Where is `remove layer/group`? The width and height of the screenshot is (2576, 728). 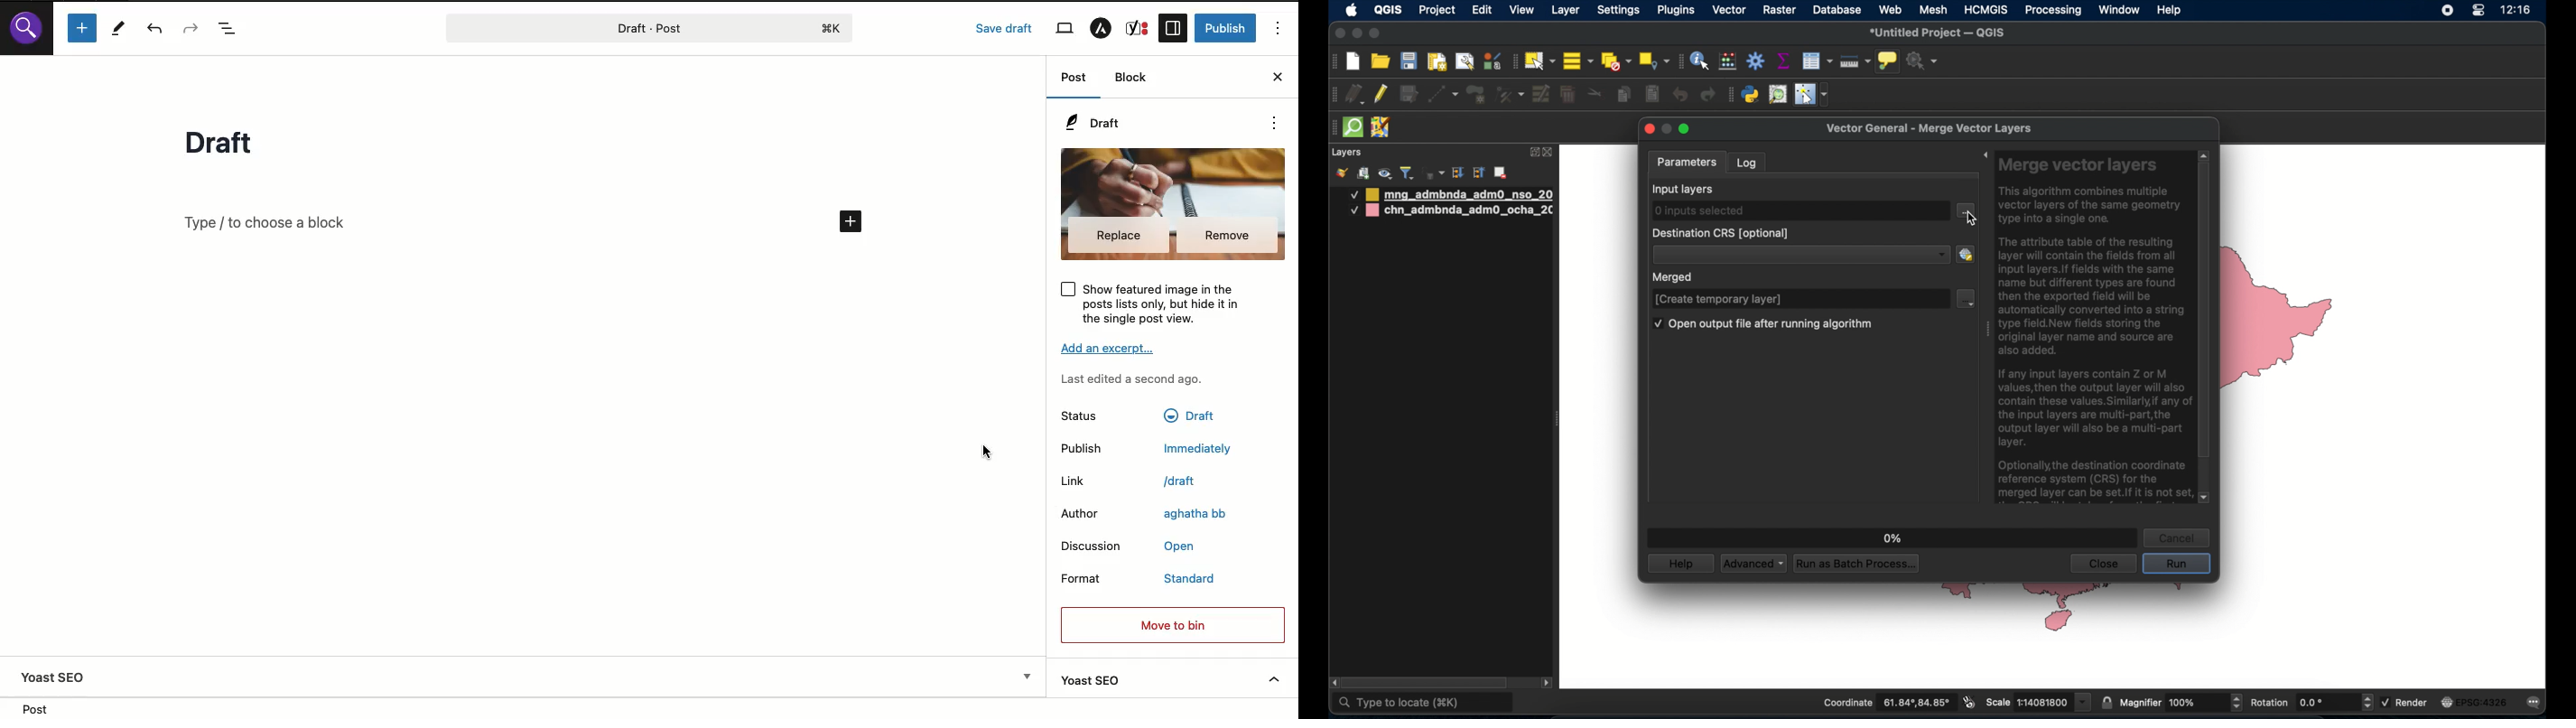 remove layer/group is located at coordinates (1503, 172).